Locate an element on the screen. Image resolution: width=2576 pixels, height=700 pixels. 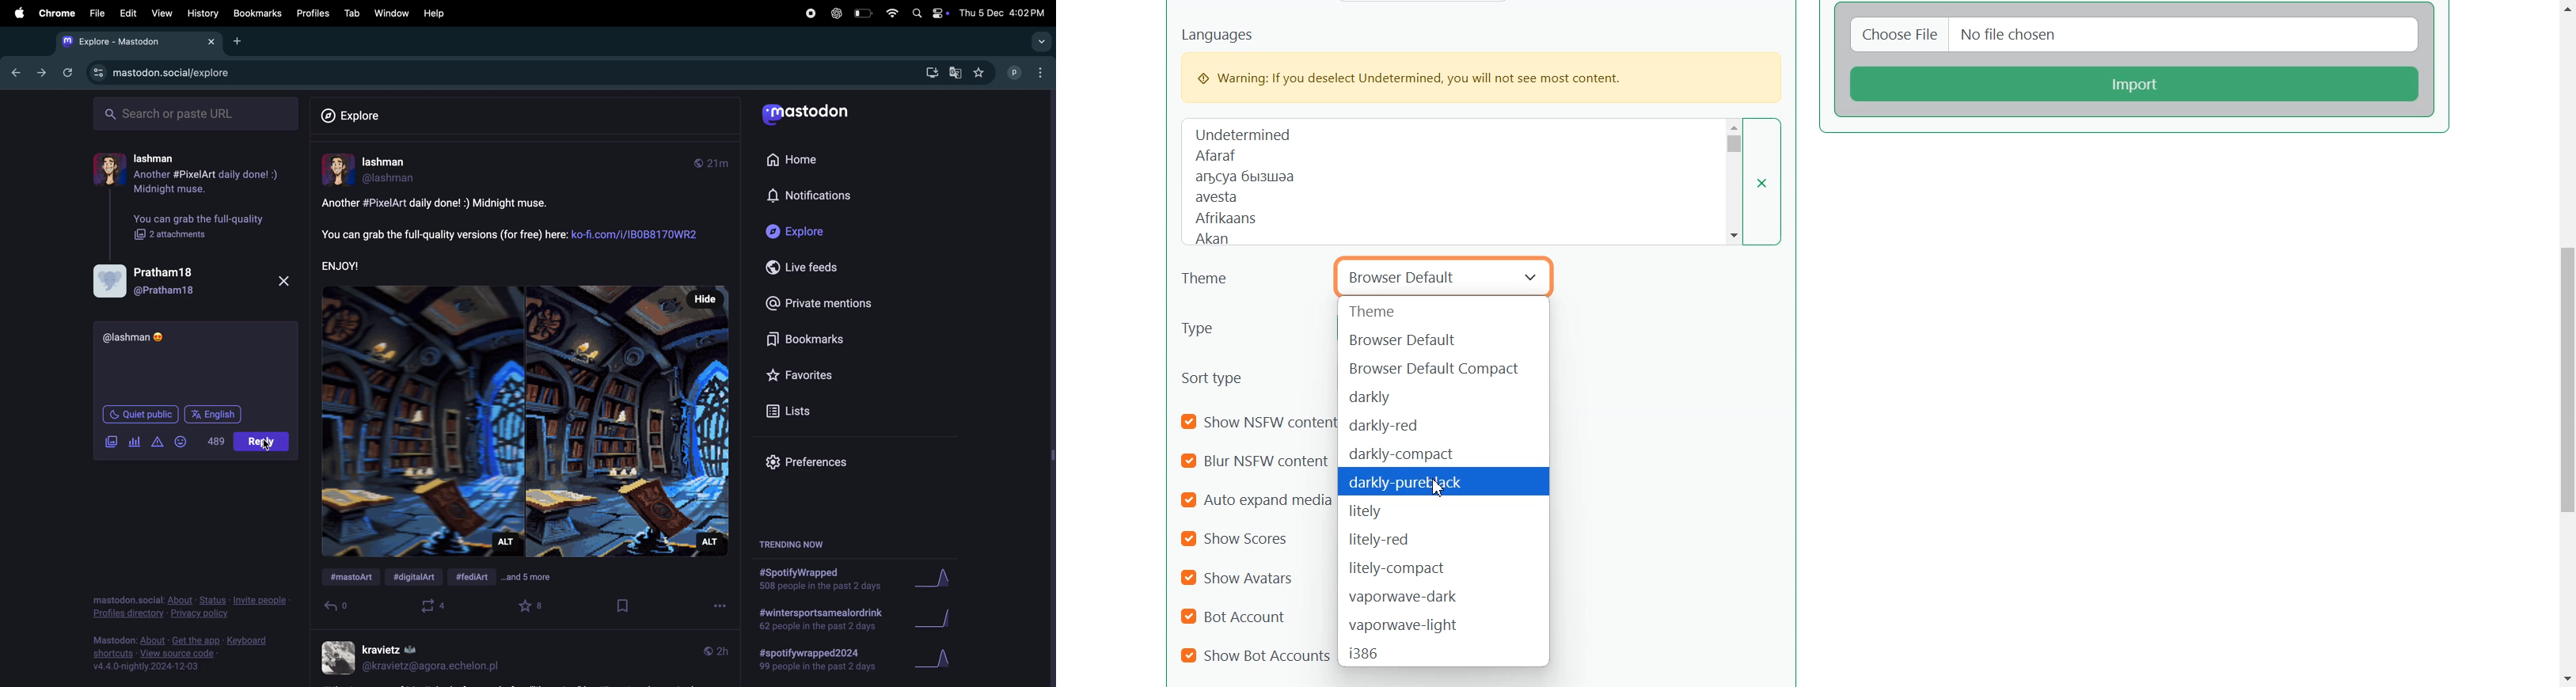
prefrences is located at coordinates (817, 462).